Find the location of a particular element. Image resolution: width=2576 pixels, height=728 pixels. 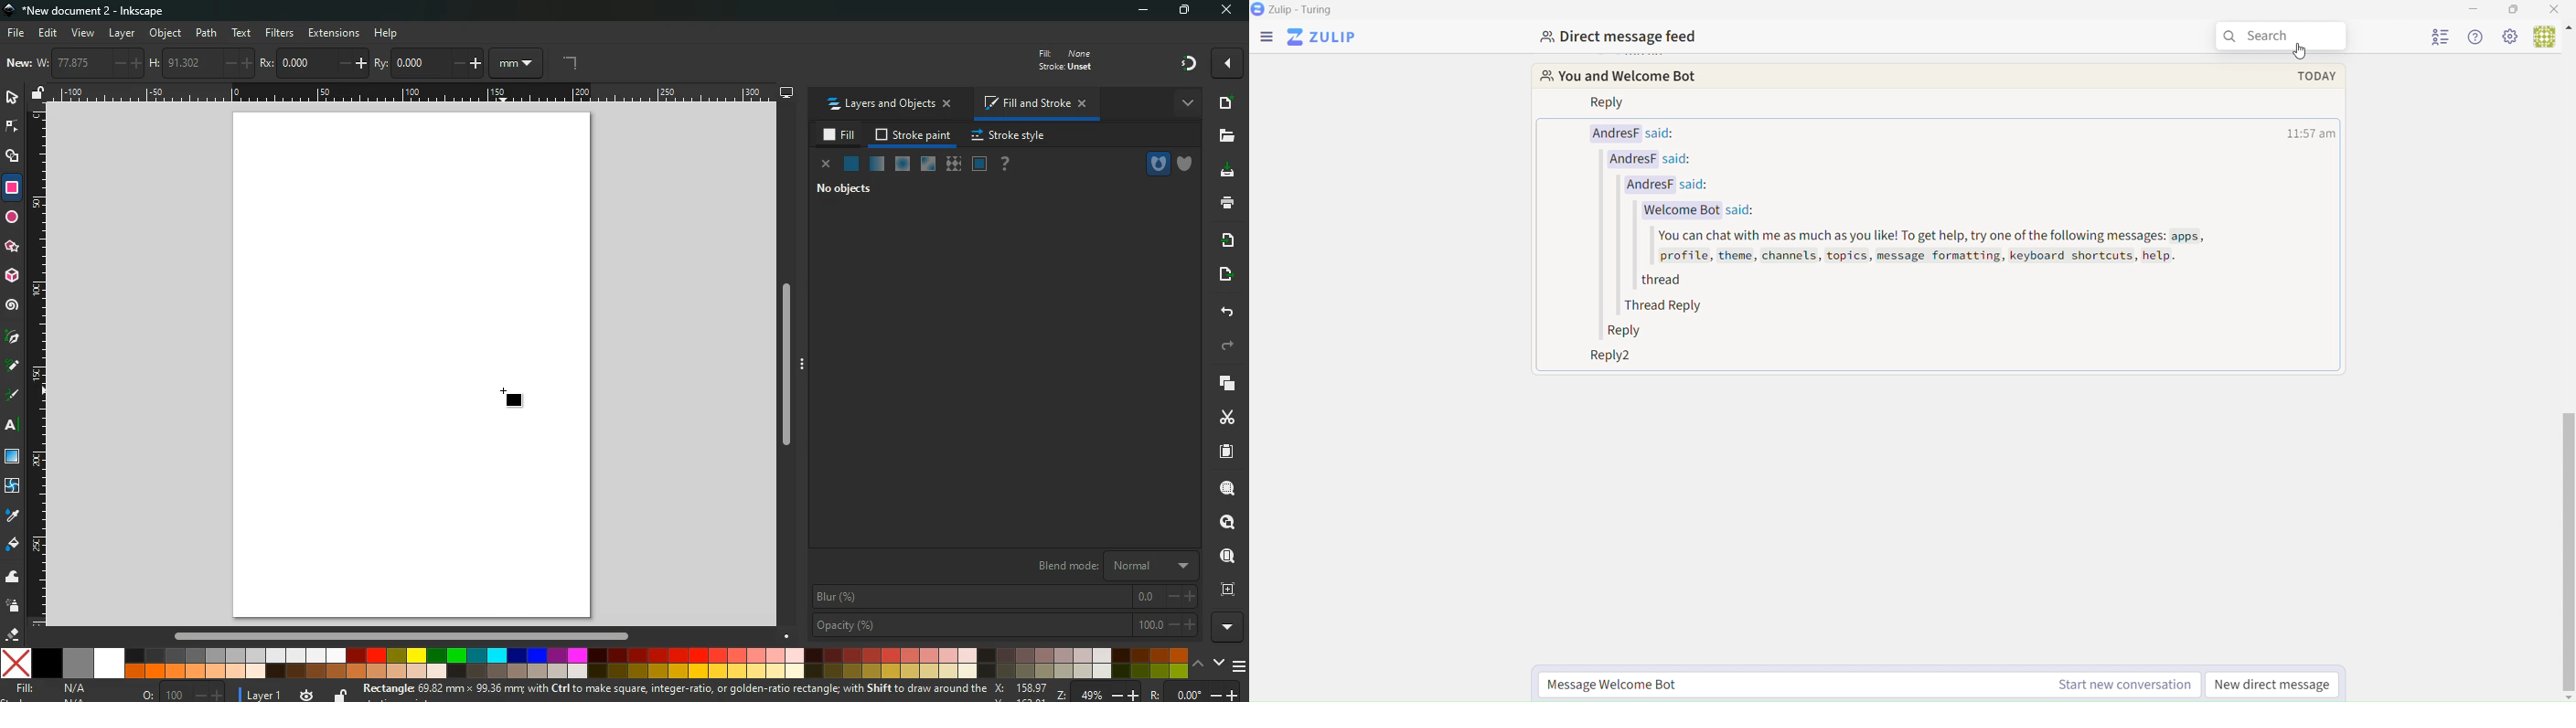

help is located at coordinates (1006, 165).